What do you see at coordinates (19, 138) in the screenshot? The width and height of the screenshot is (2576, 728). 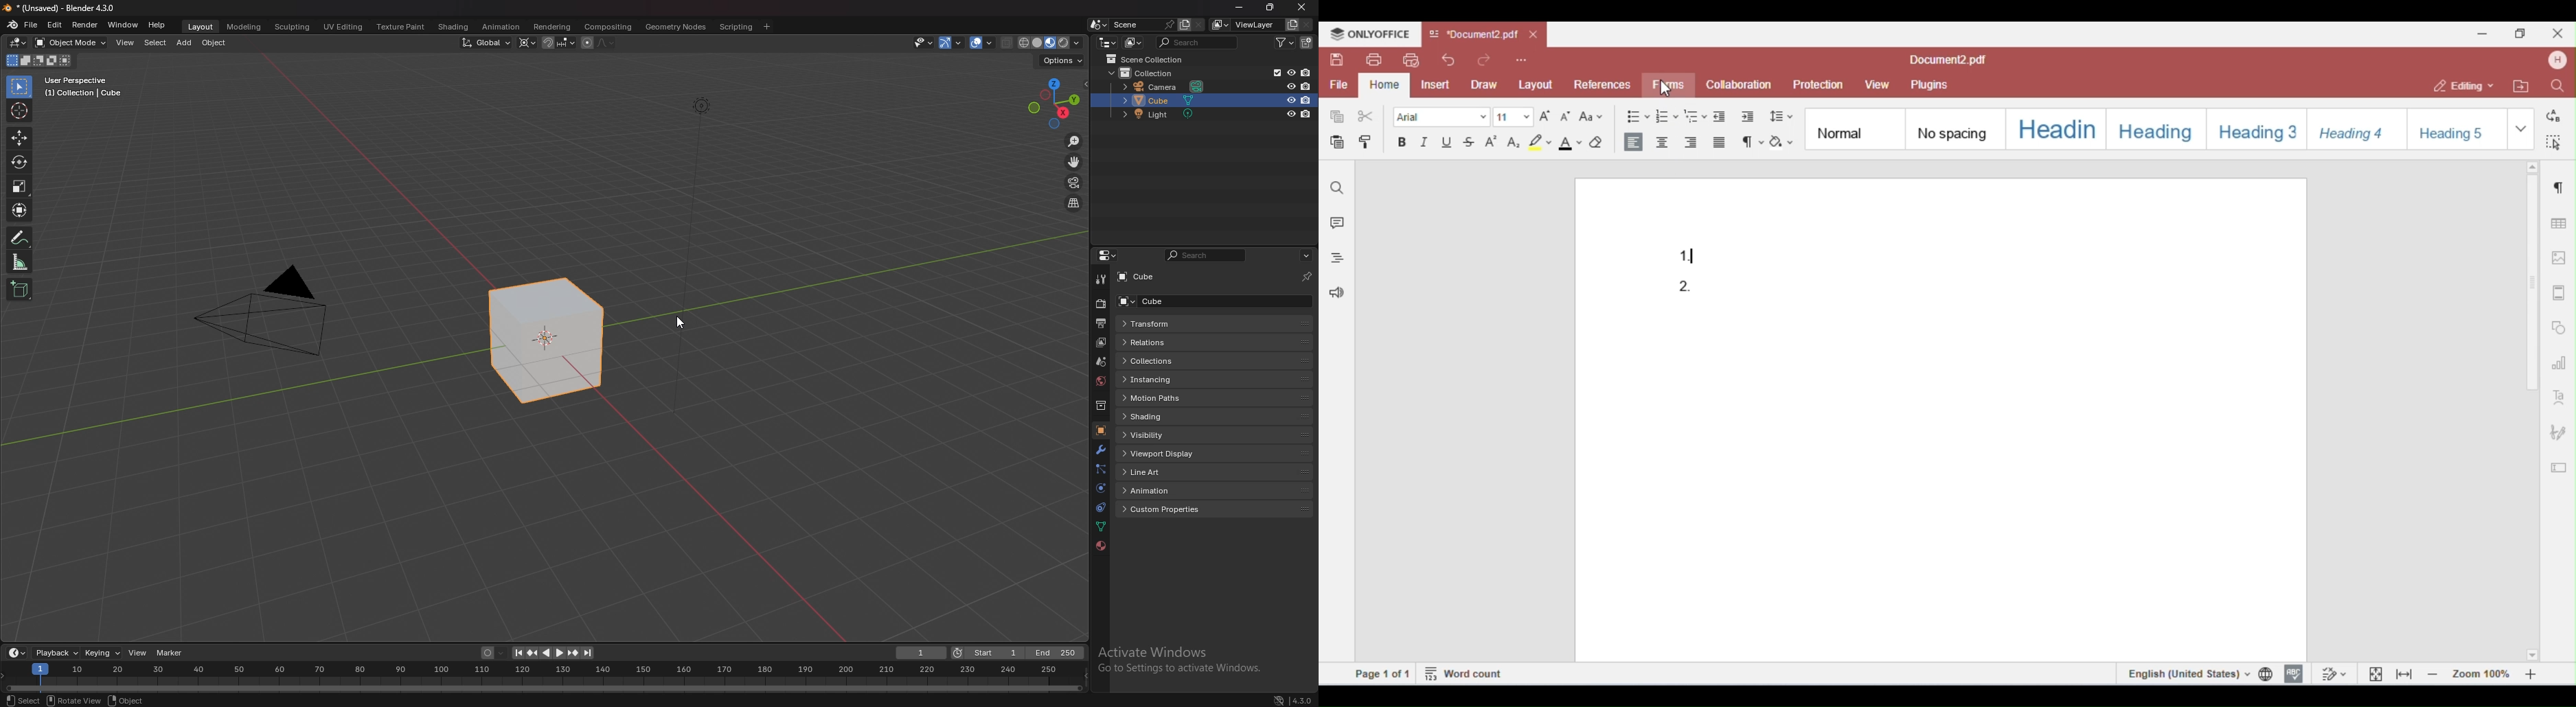 I see `move` at bounding box center [19, 138].